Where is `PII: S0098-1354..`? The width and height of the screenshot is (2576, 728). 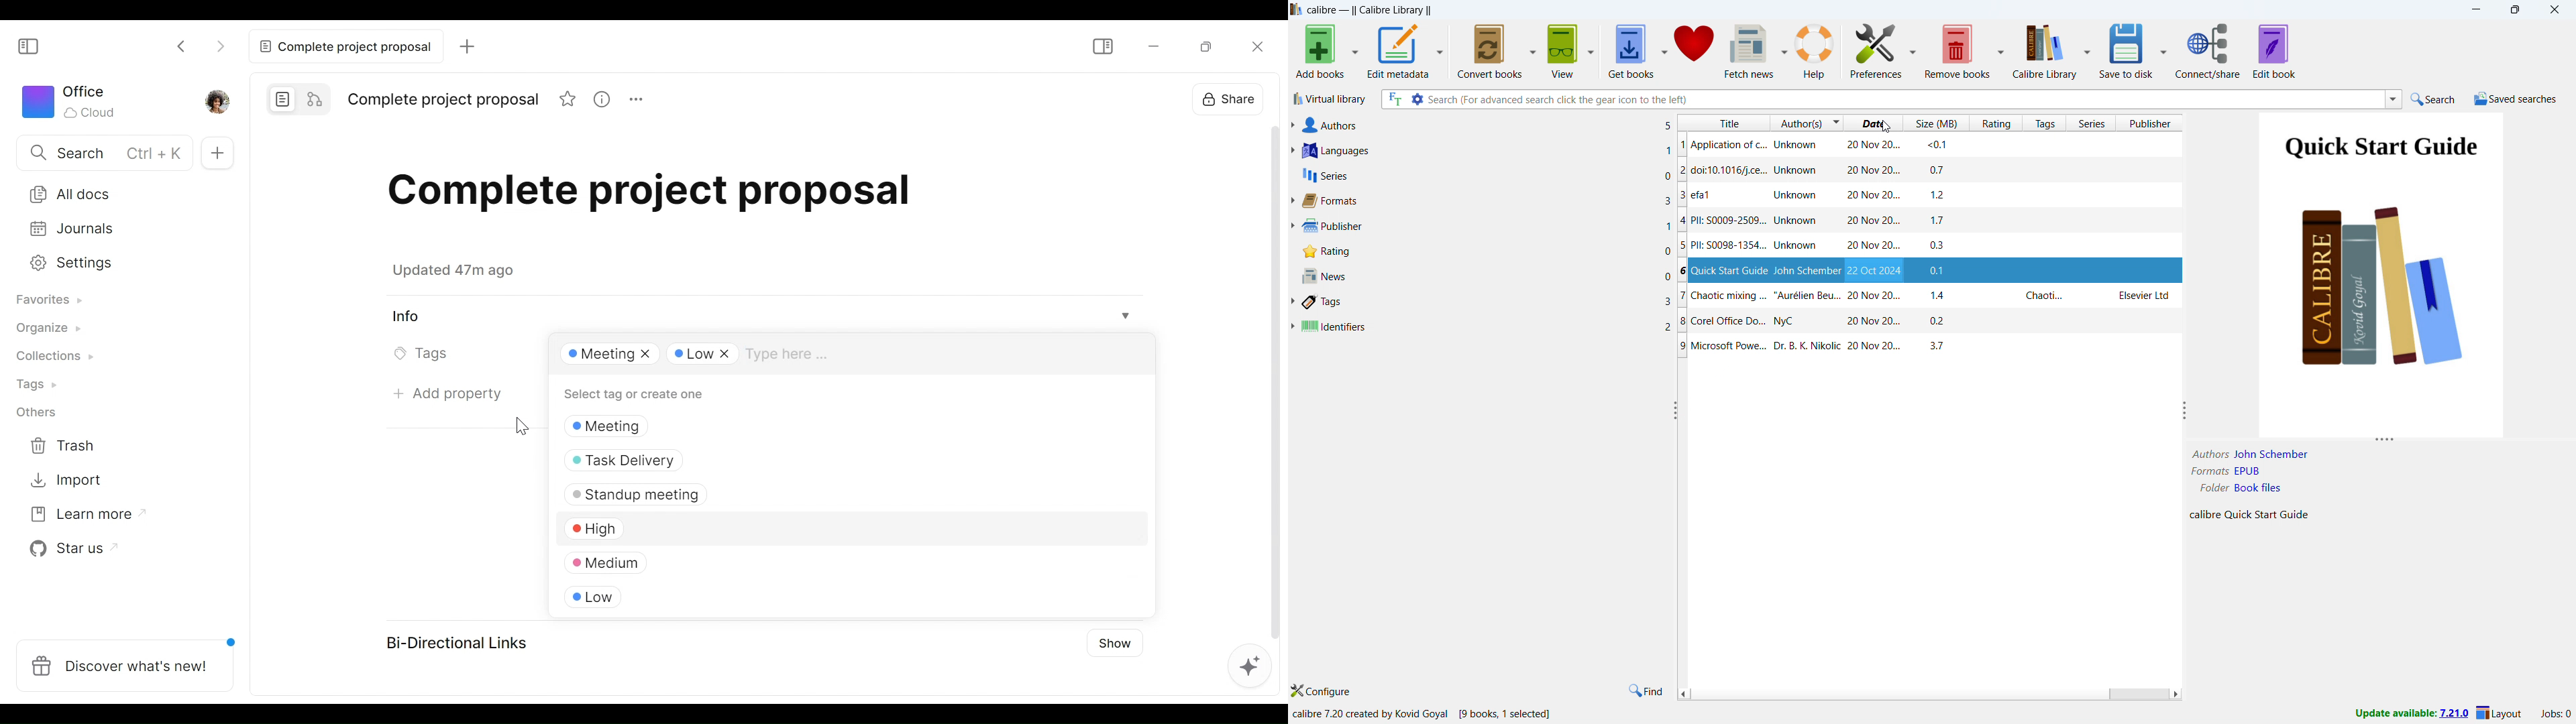 PII: S0098-1354.. is located at coordinates (1723, 247).